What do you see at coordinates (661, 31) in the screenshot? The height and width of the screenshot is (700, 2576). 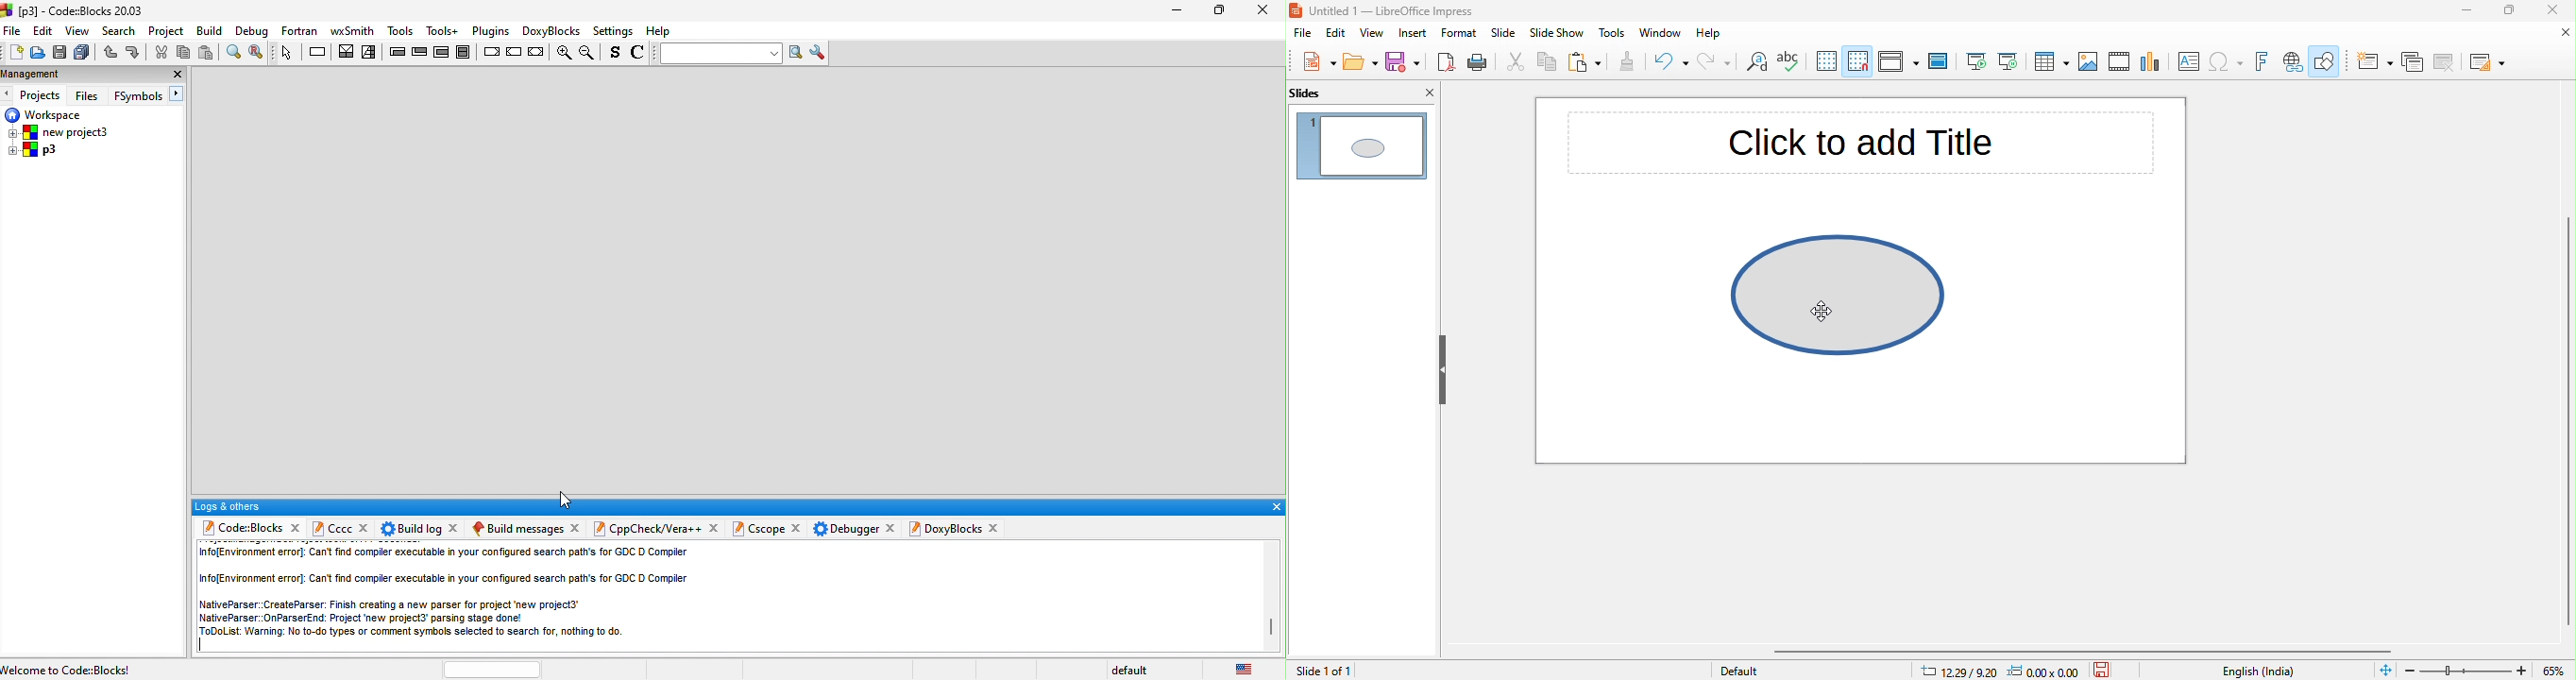 I see `help` at bounding box center [661, 31].